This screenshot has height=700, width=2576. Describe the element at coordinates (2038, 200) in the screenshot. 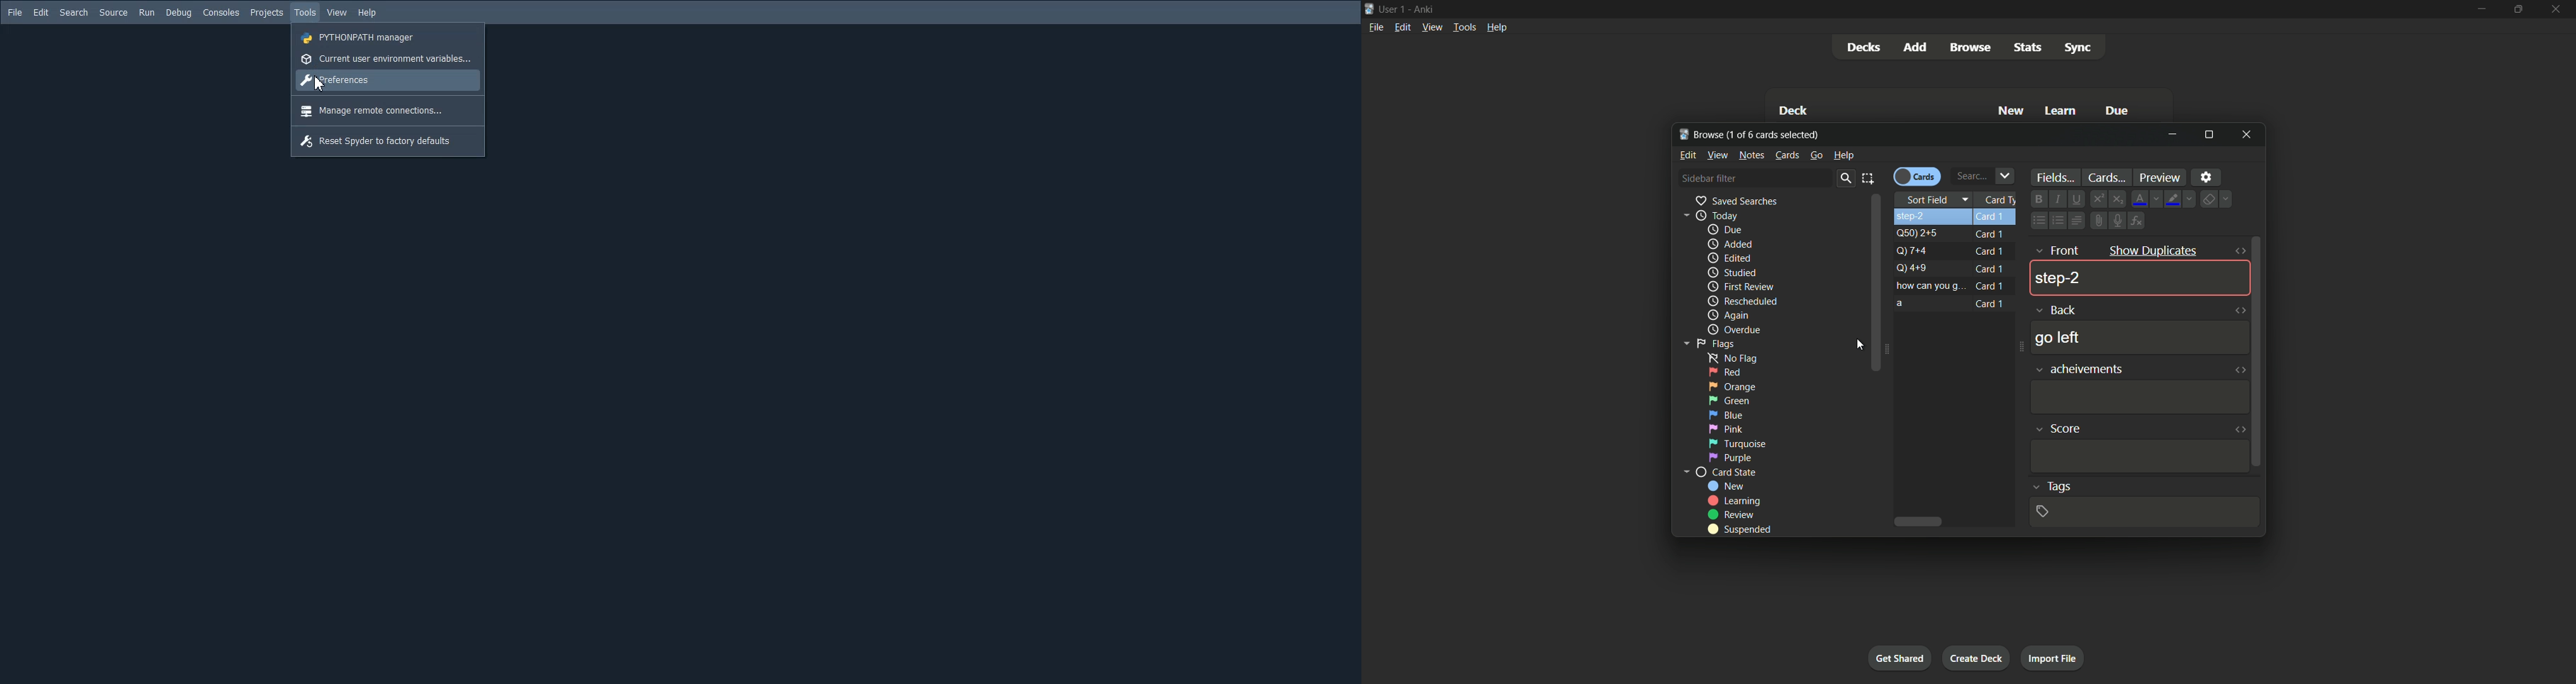

I see `bold` at that location.